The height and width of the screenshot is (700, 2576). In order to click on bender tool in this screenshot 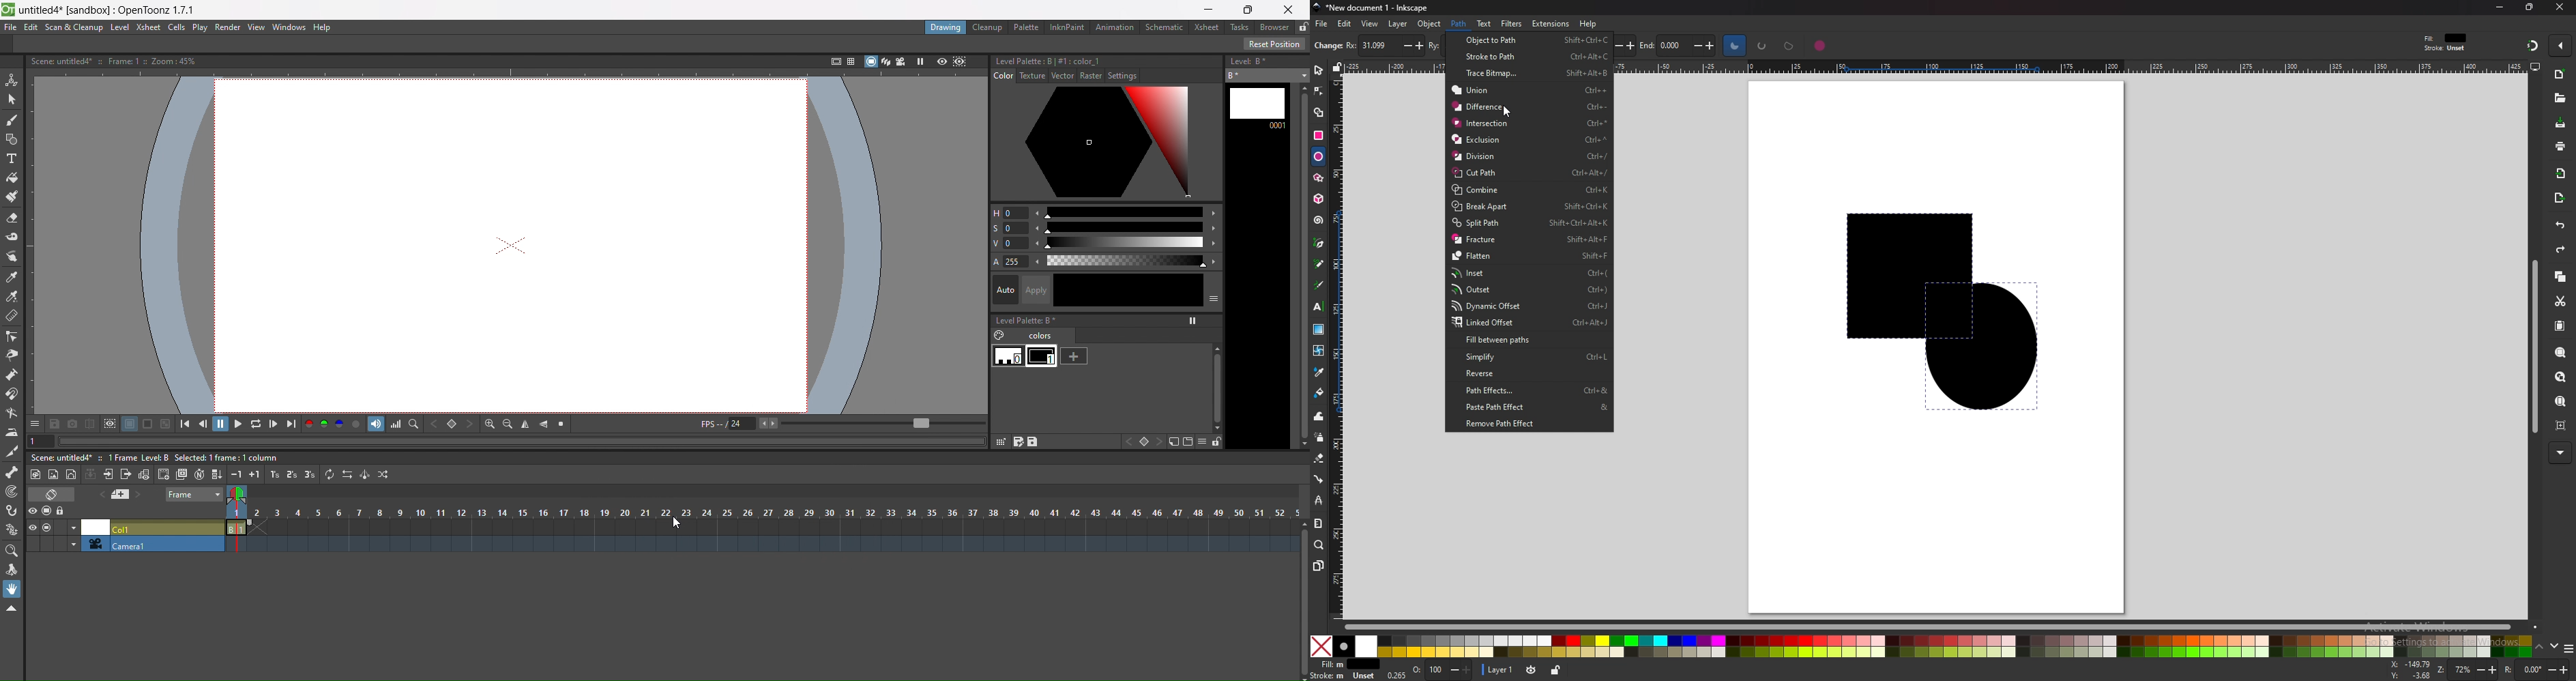, I will do `click(12, 414)`.